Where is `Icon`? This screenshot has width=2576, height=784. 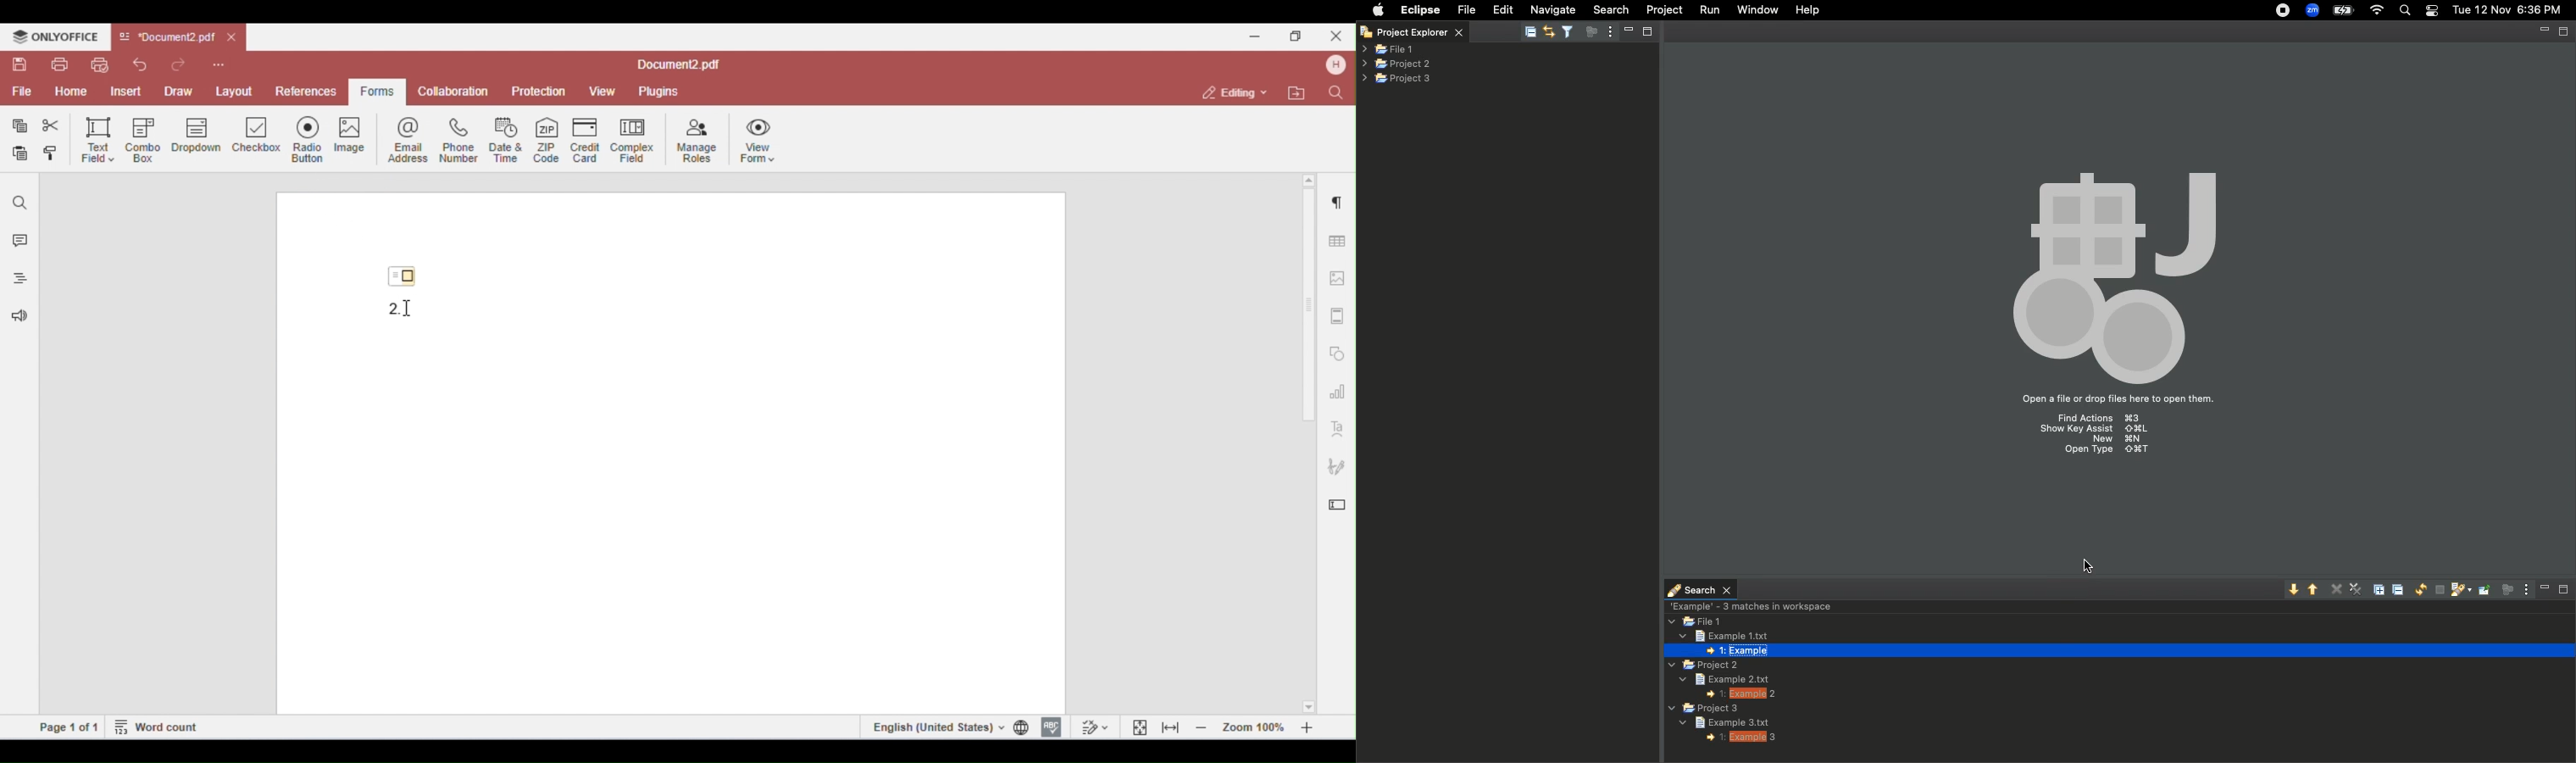
Icon is located at coordinates (2110, 270).